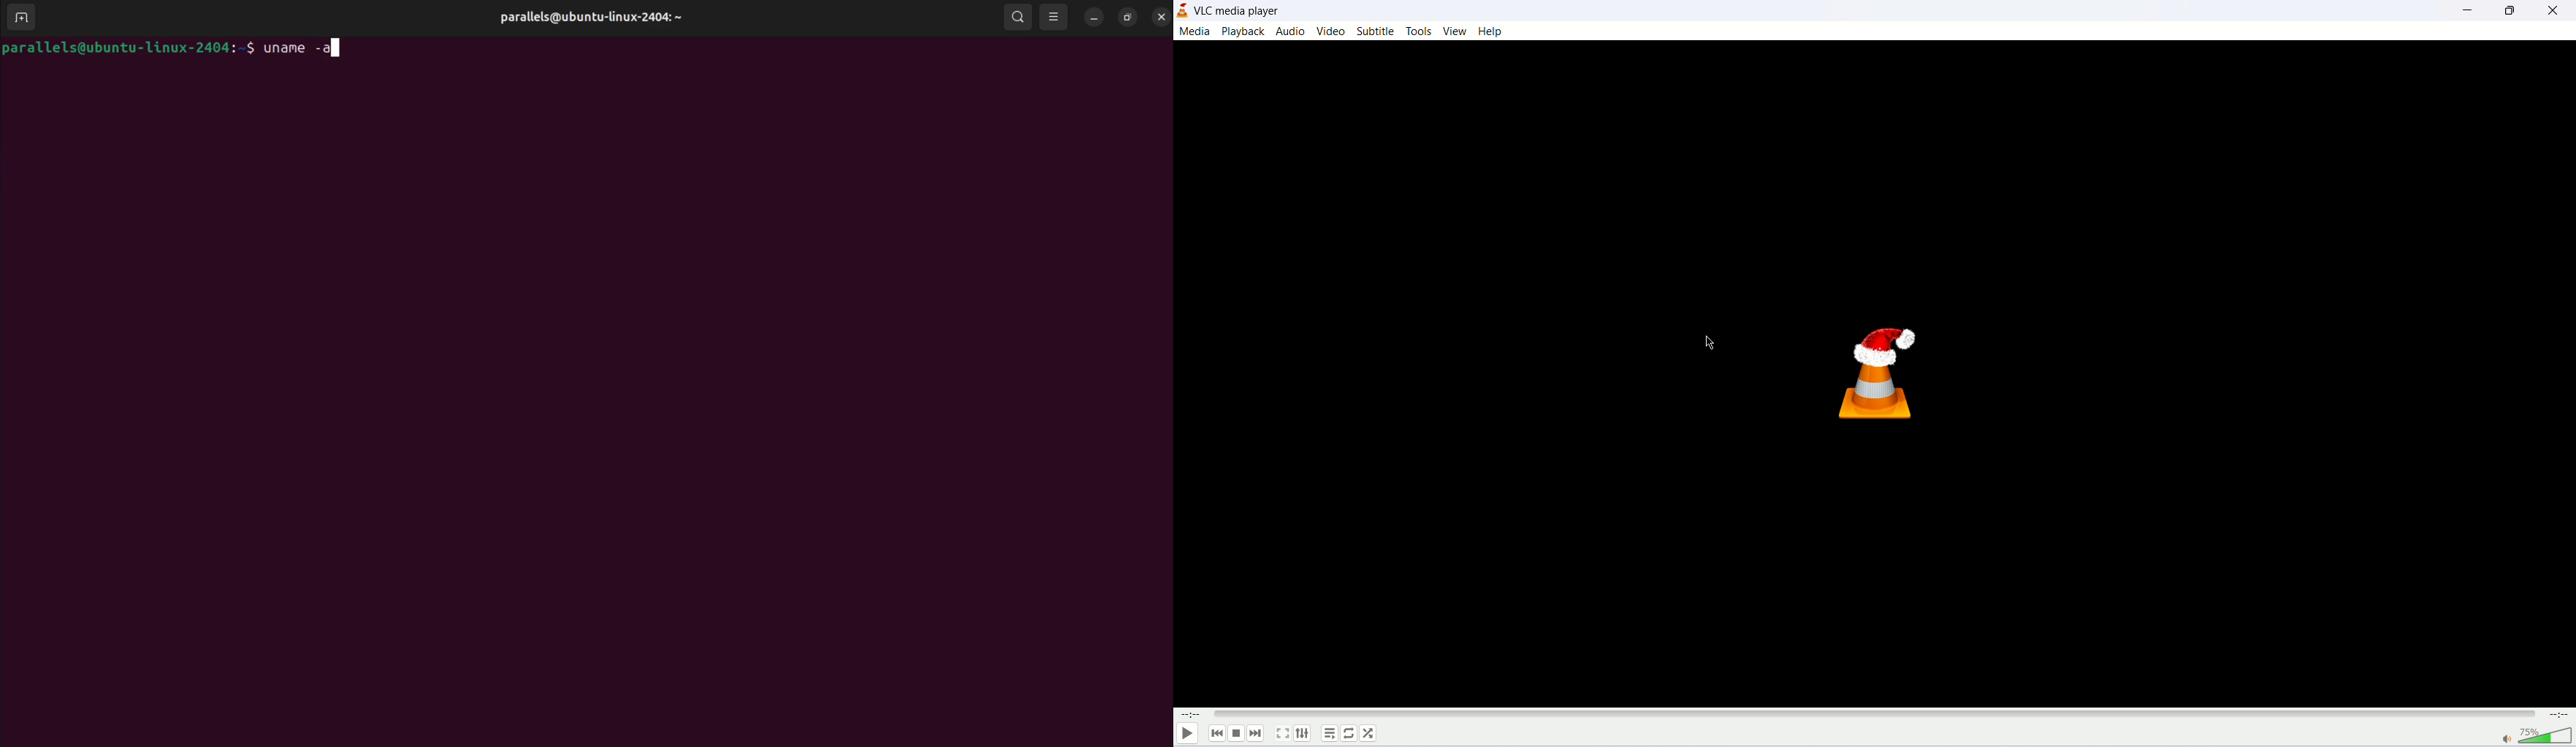  I want to click on loop, so click(1349, 733).